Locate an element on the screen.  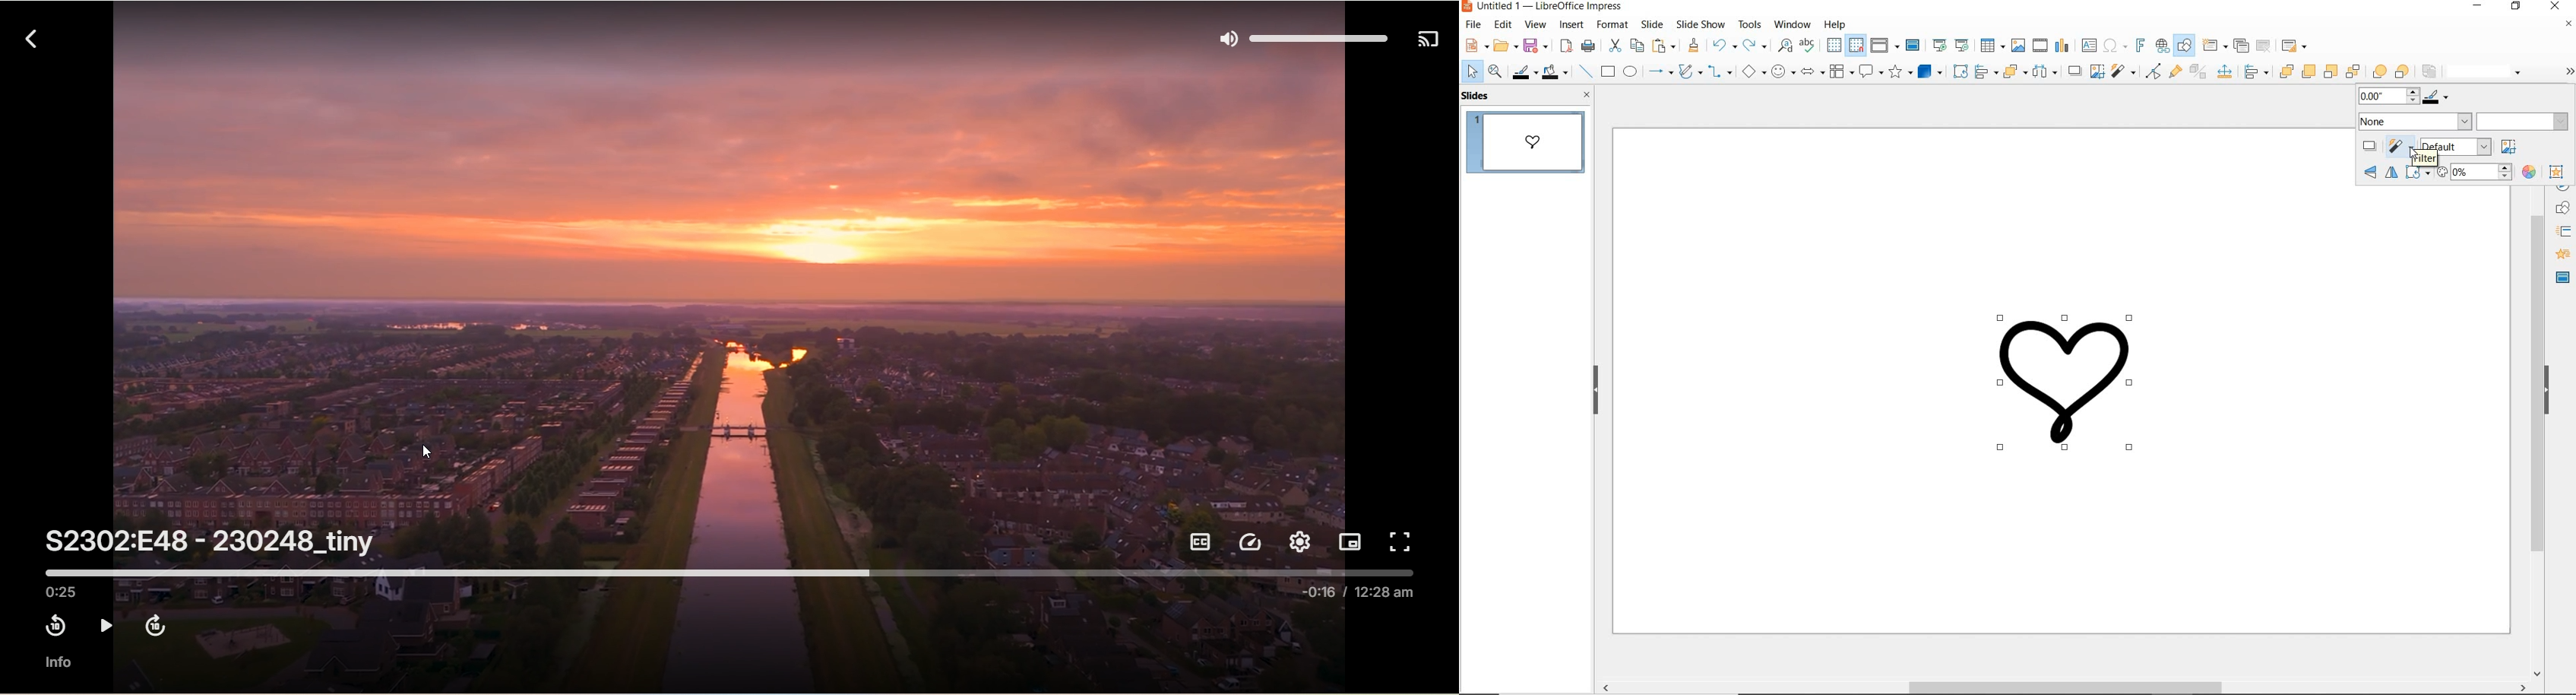
3D Objects is located at coordinates (1931, 71).